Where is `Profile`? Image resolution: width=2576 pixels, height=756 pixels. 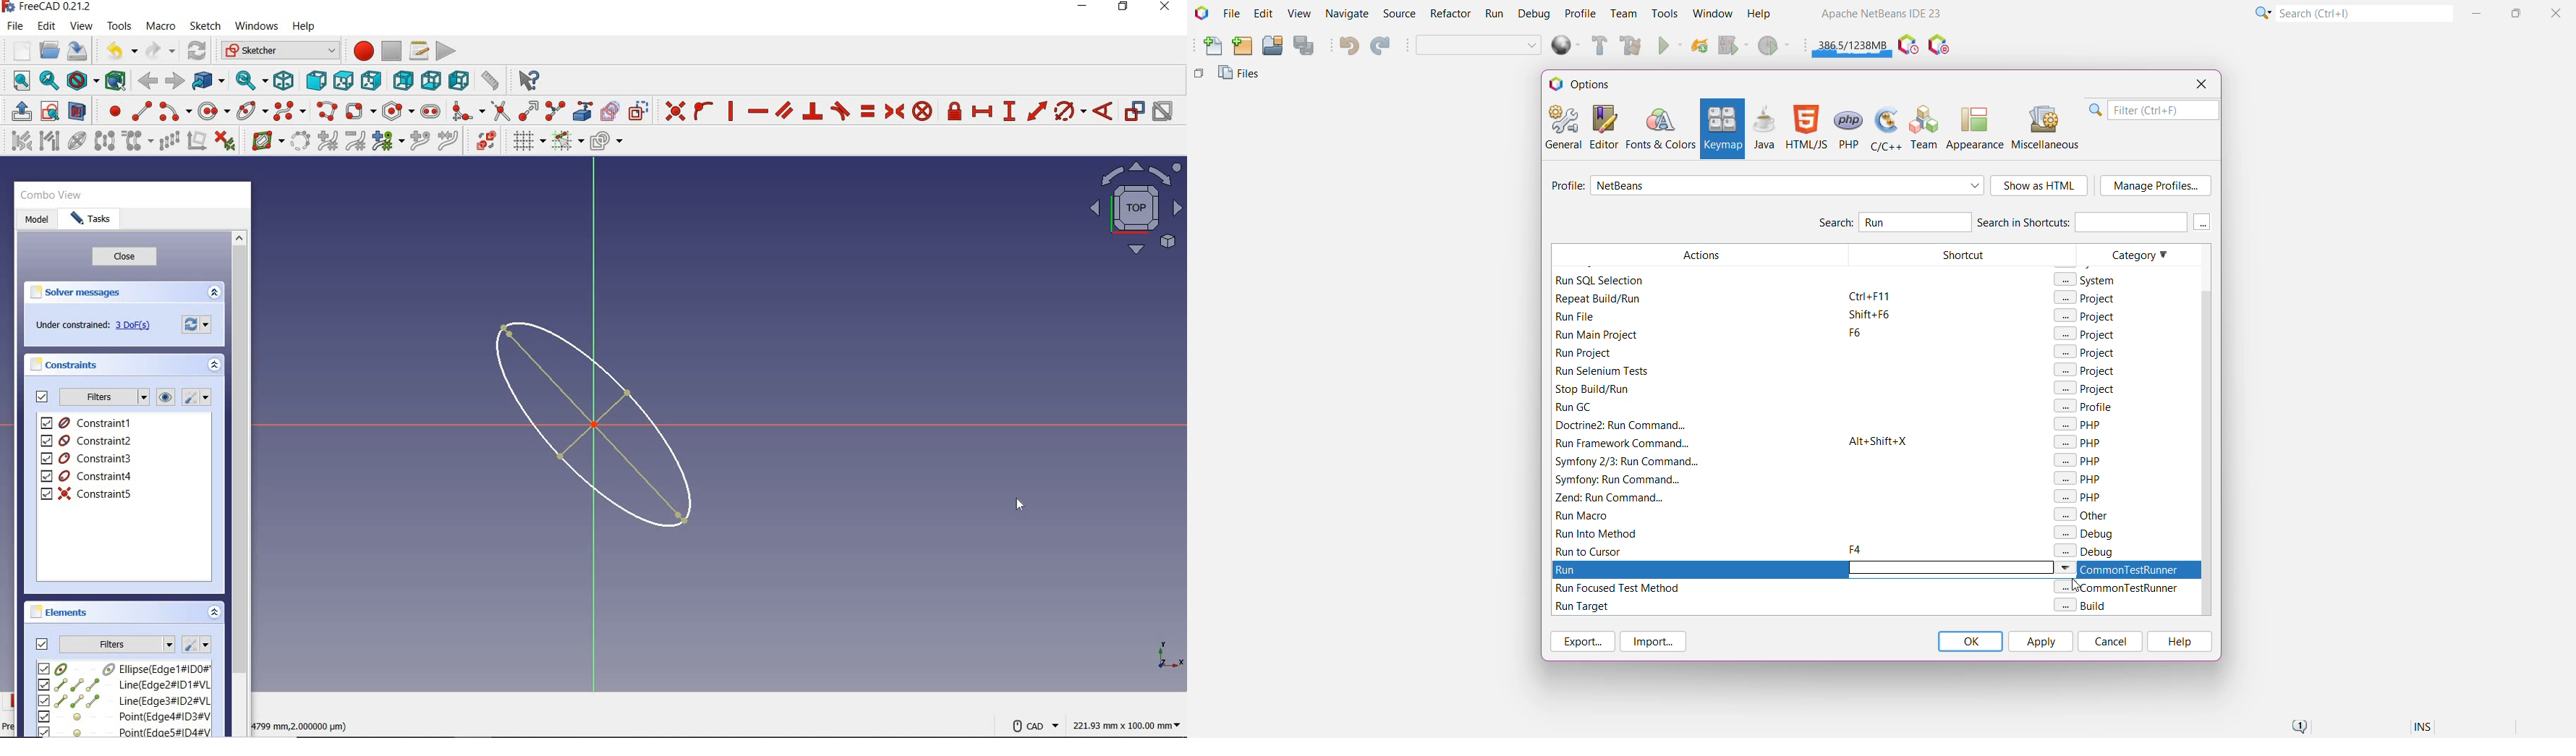
Profile is located at coordinates (1565, 187).